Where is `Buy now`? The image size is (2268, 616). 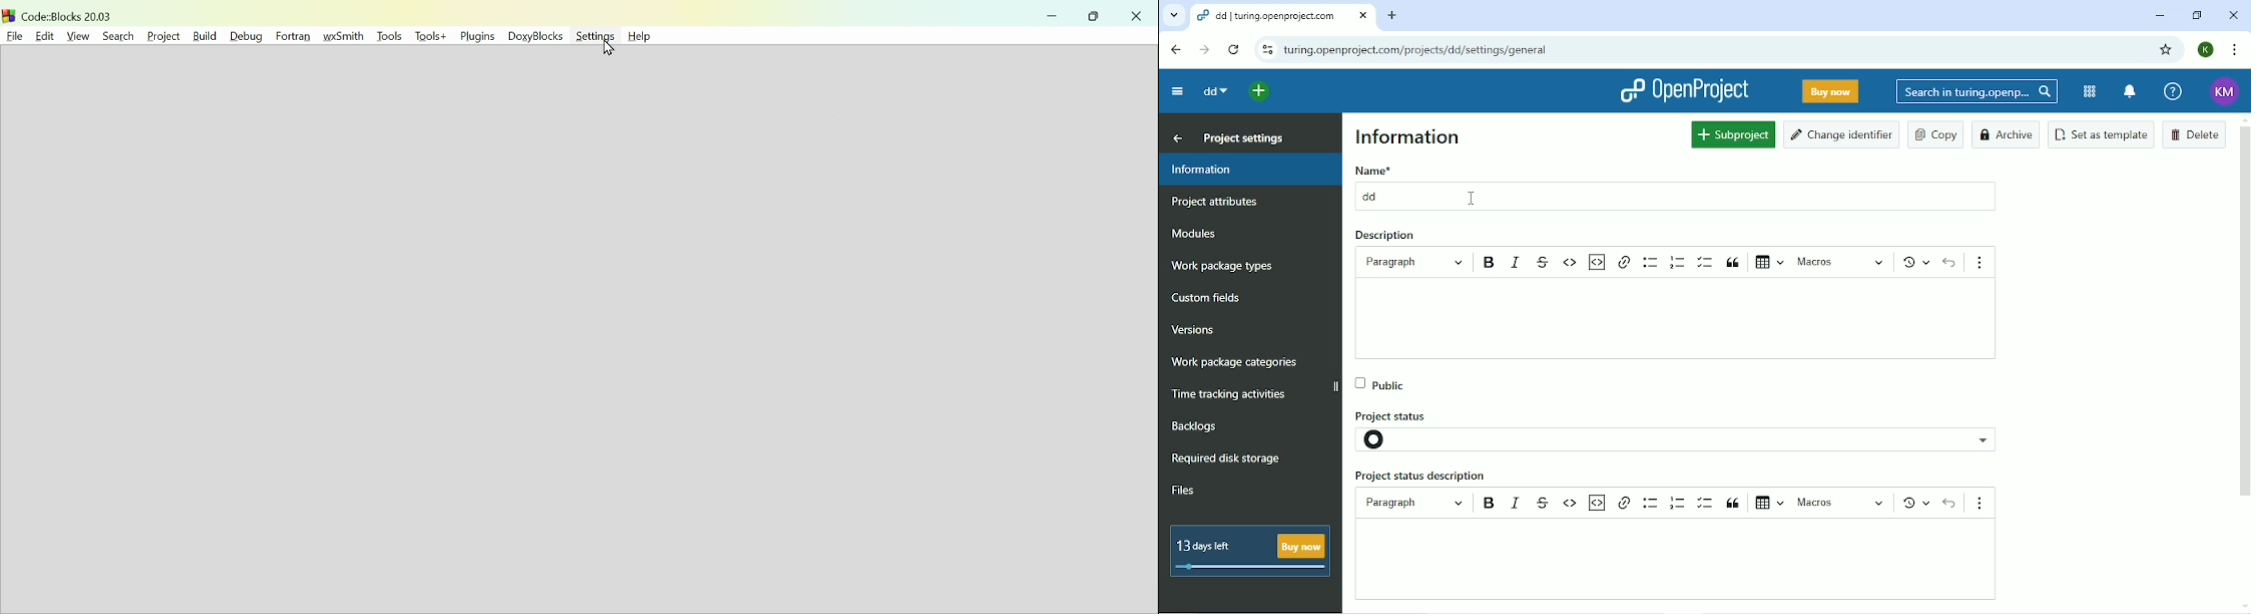
Buy now is located at coordinates (1831, 92).